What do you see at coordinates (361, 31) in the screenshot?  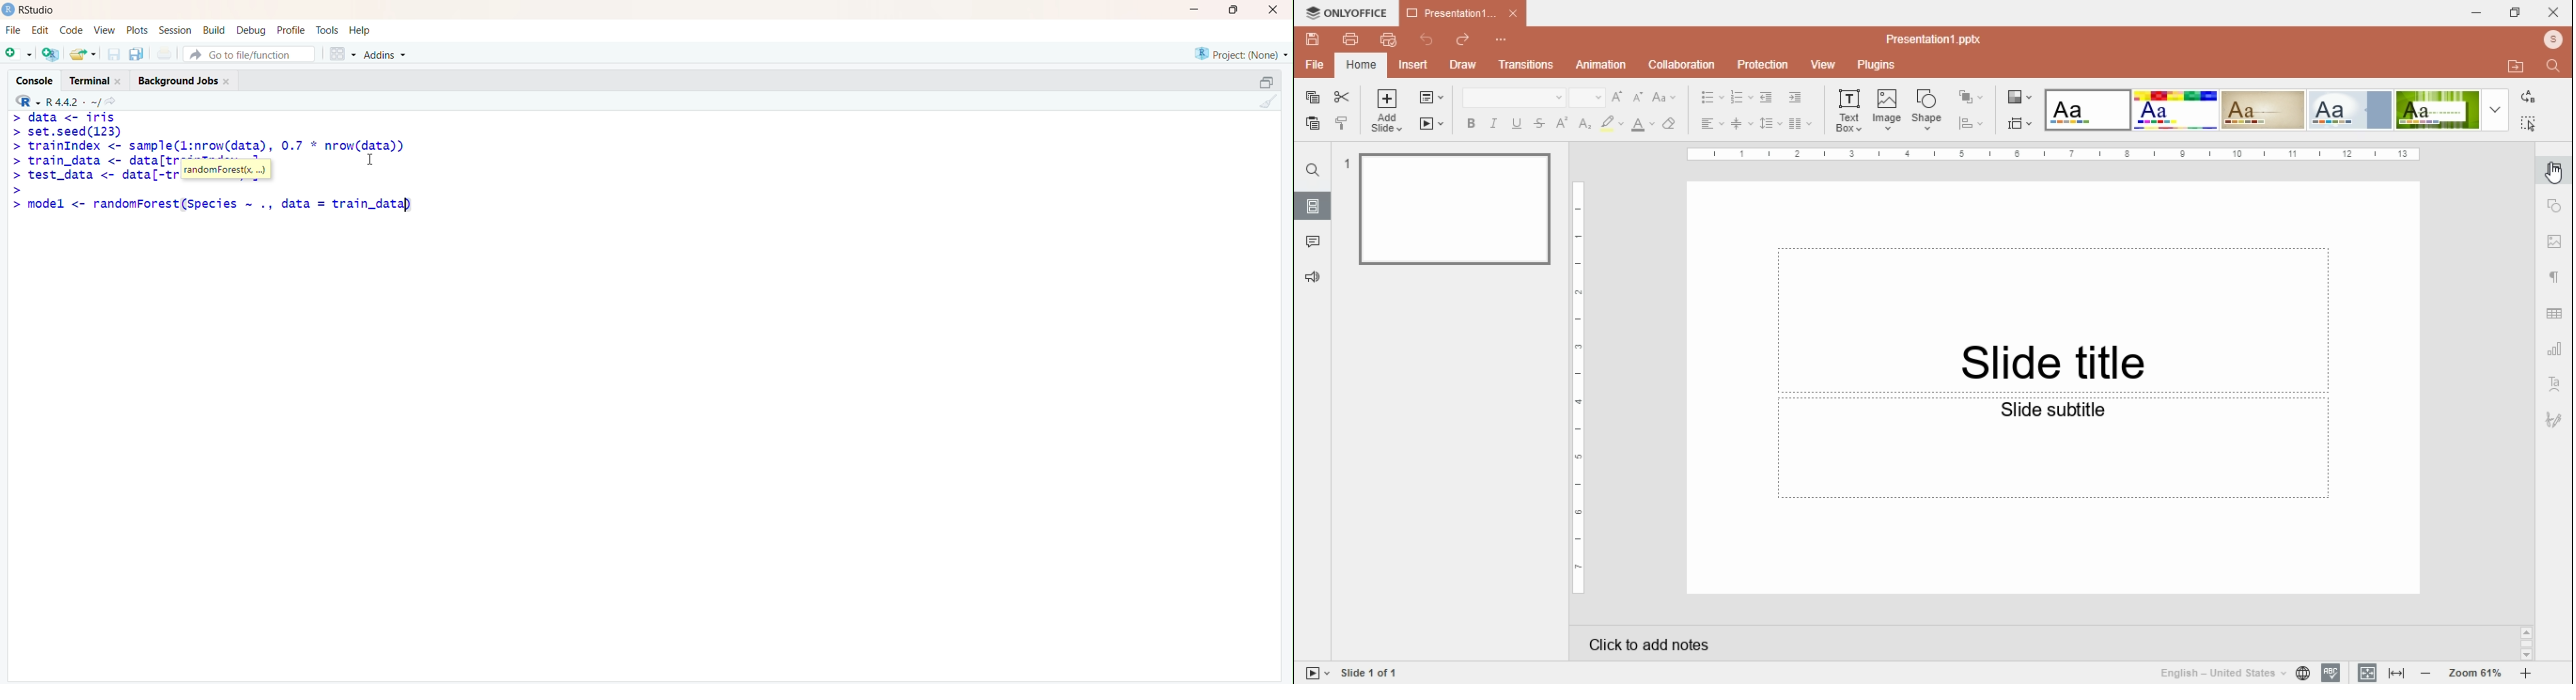 I see `Help` at bounding box center [361, 31].